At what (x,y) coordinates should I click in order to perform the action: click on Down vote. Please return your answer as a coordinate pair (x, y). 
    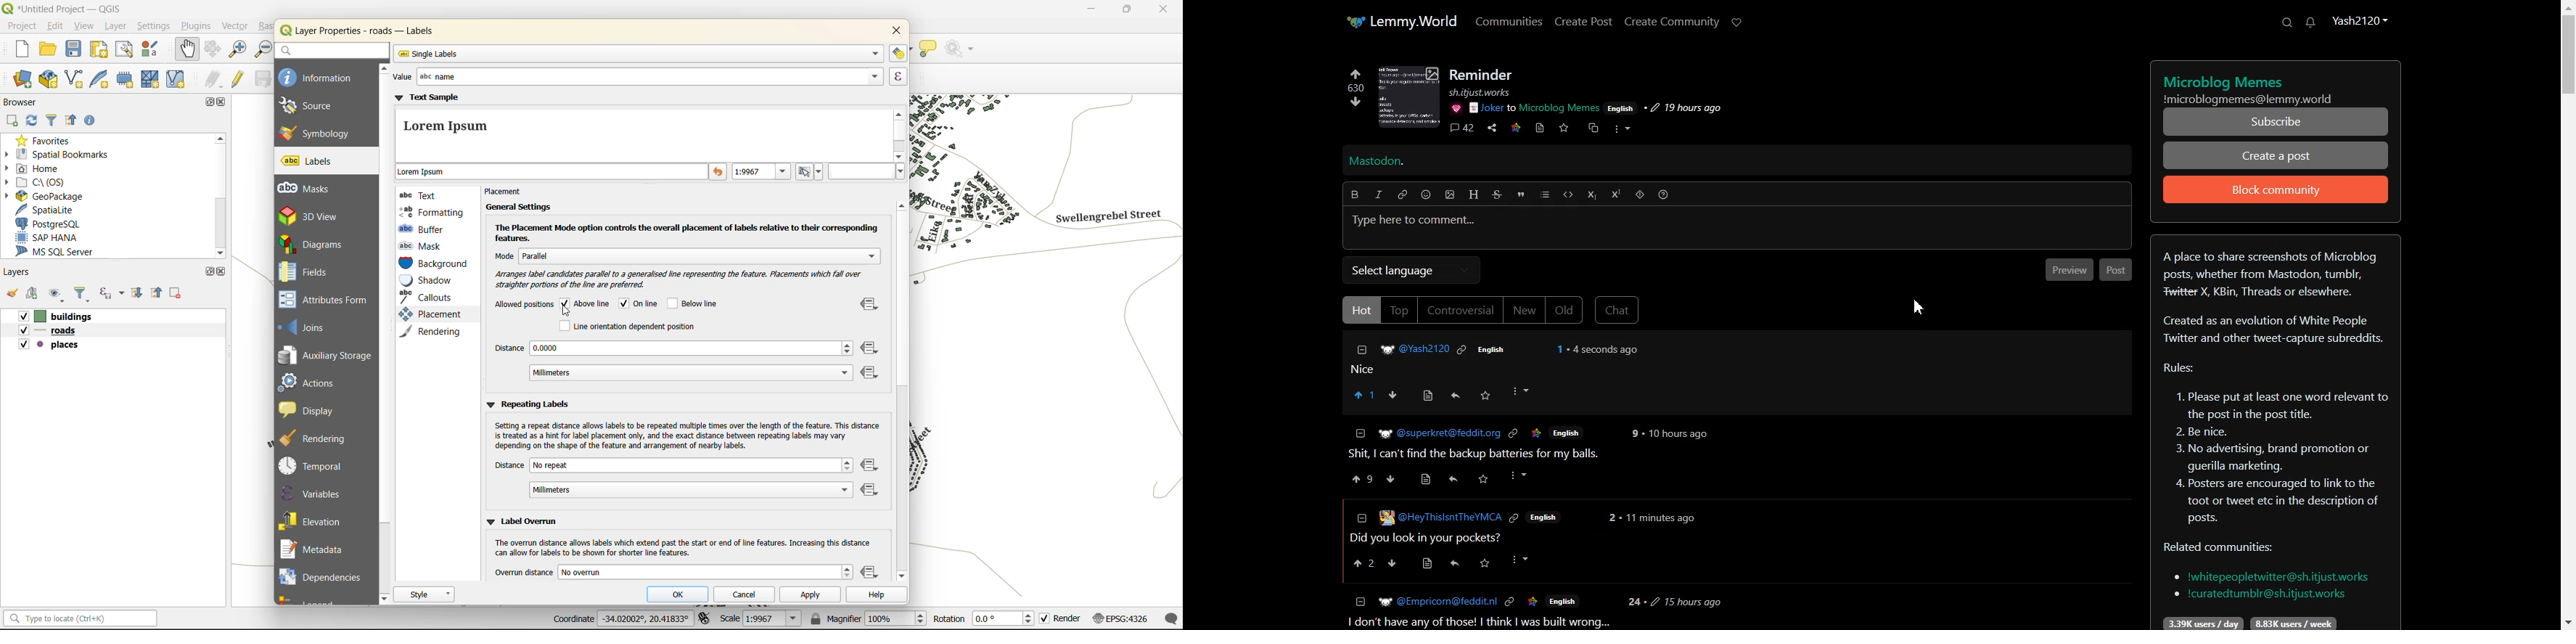
    Looking at the image, I should click on (1352, 104).